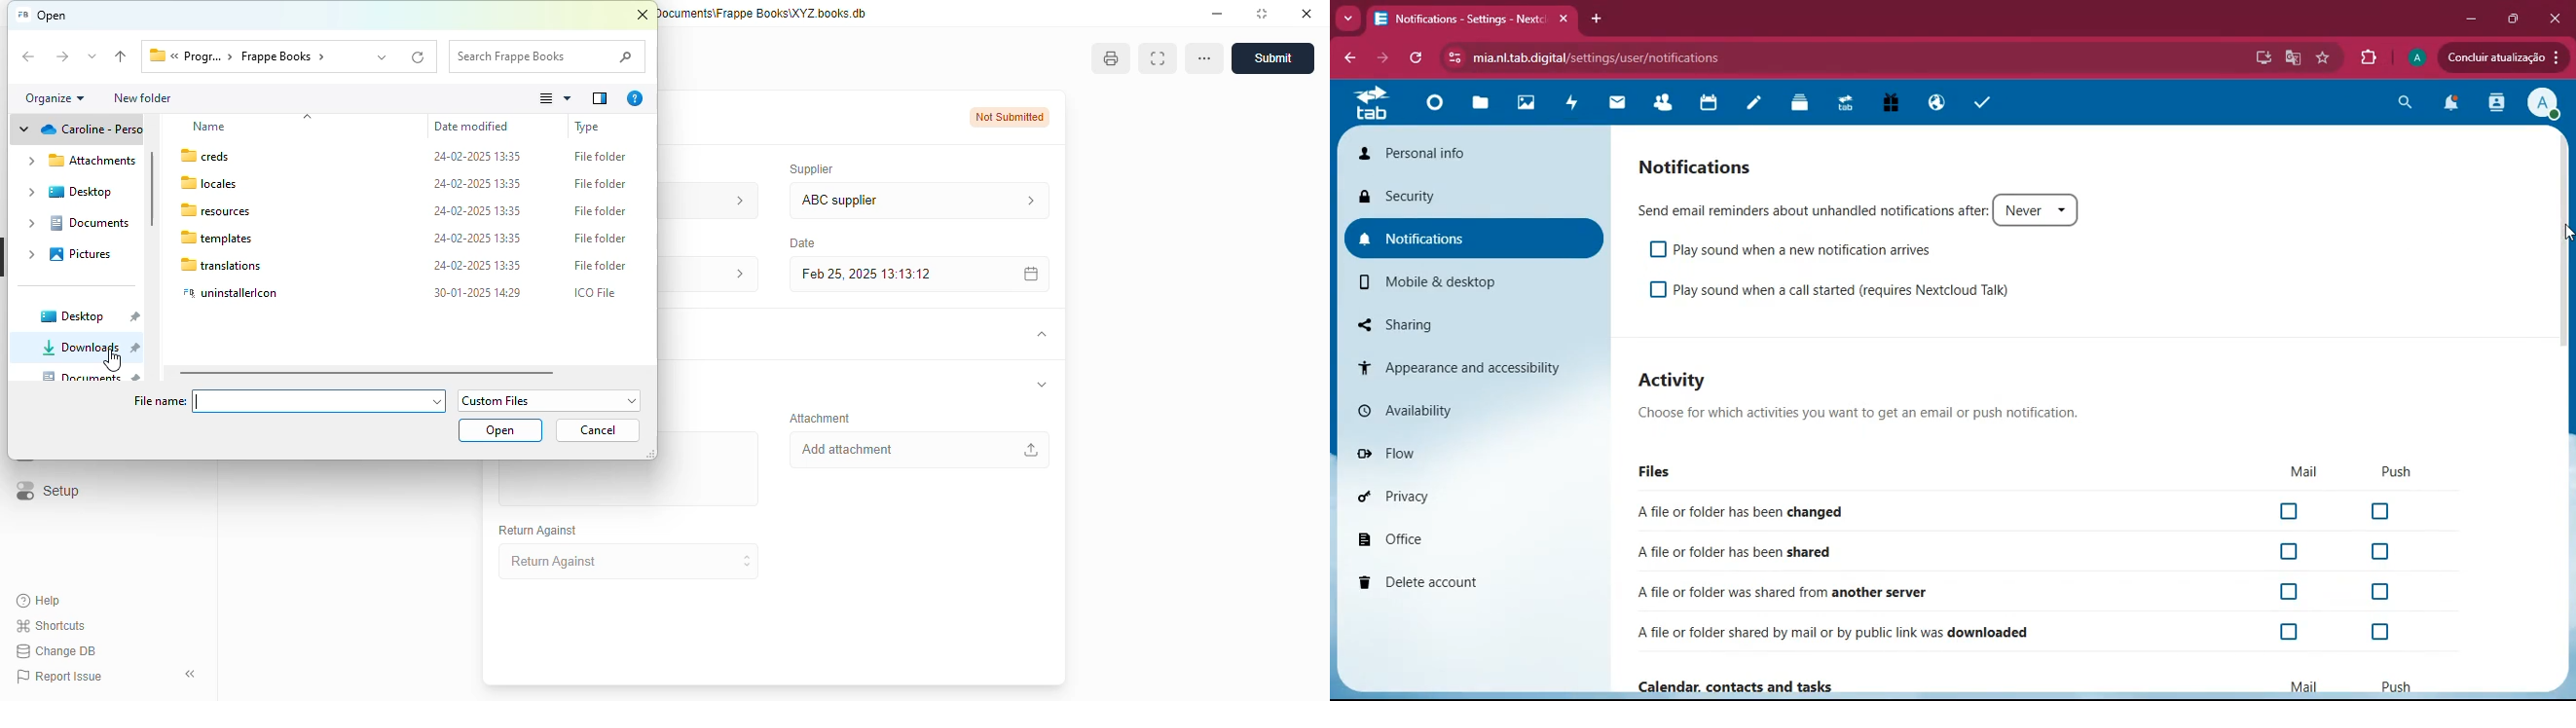 The height and width of the screenshot is (728, 2576). I want to click on notes, so click(1759, 105).